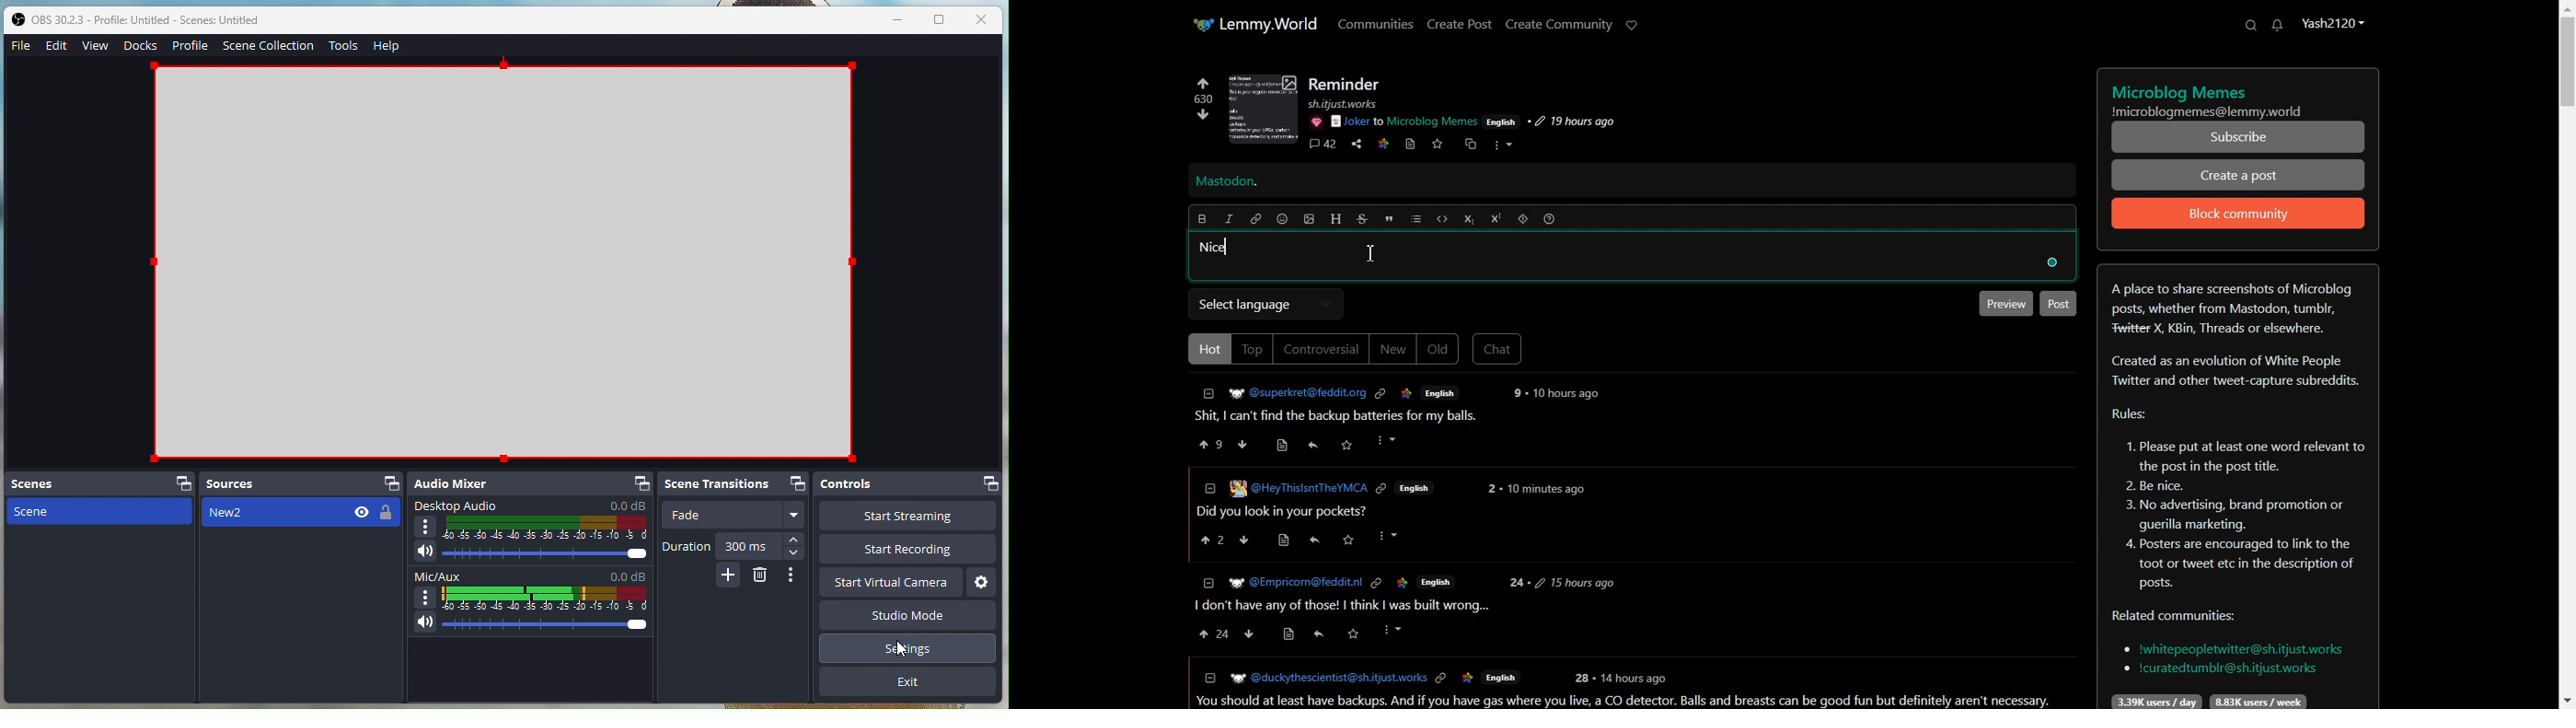 This screenshot has height=728, width=2576. What do you see at coordinates (795, 481) in the screenshot?
I see `Dock options` at bounding box center [795, 481].